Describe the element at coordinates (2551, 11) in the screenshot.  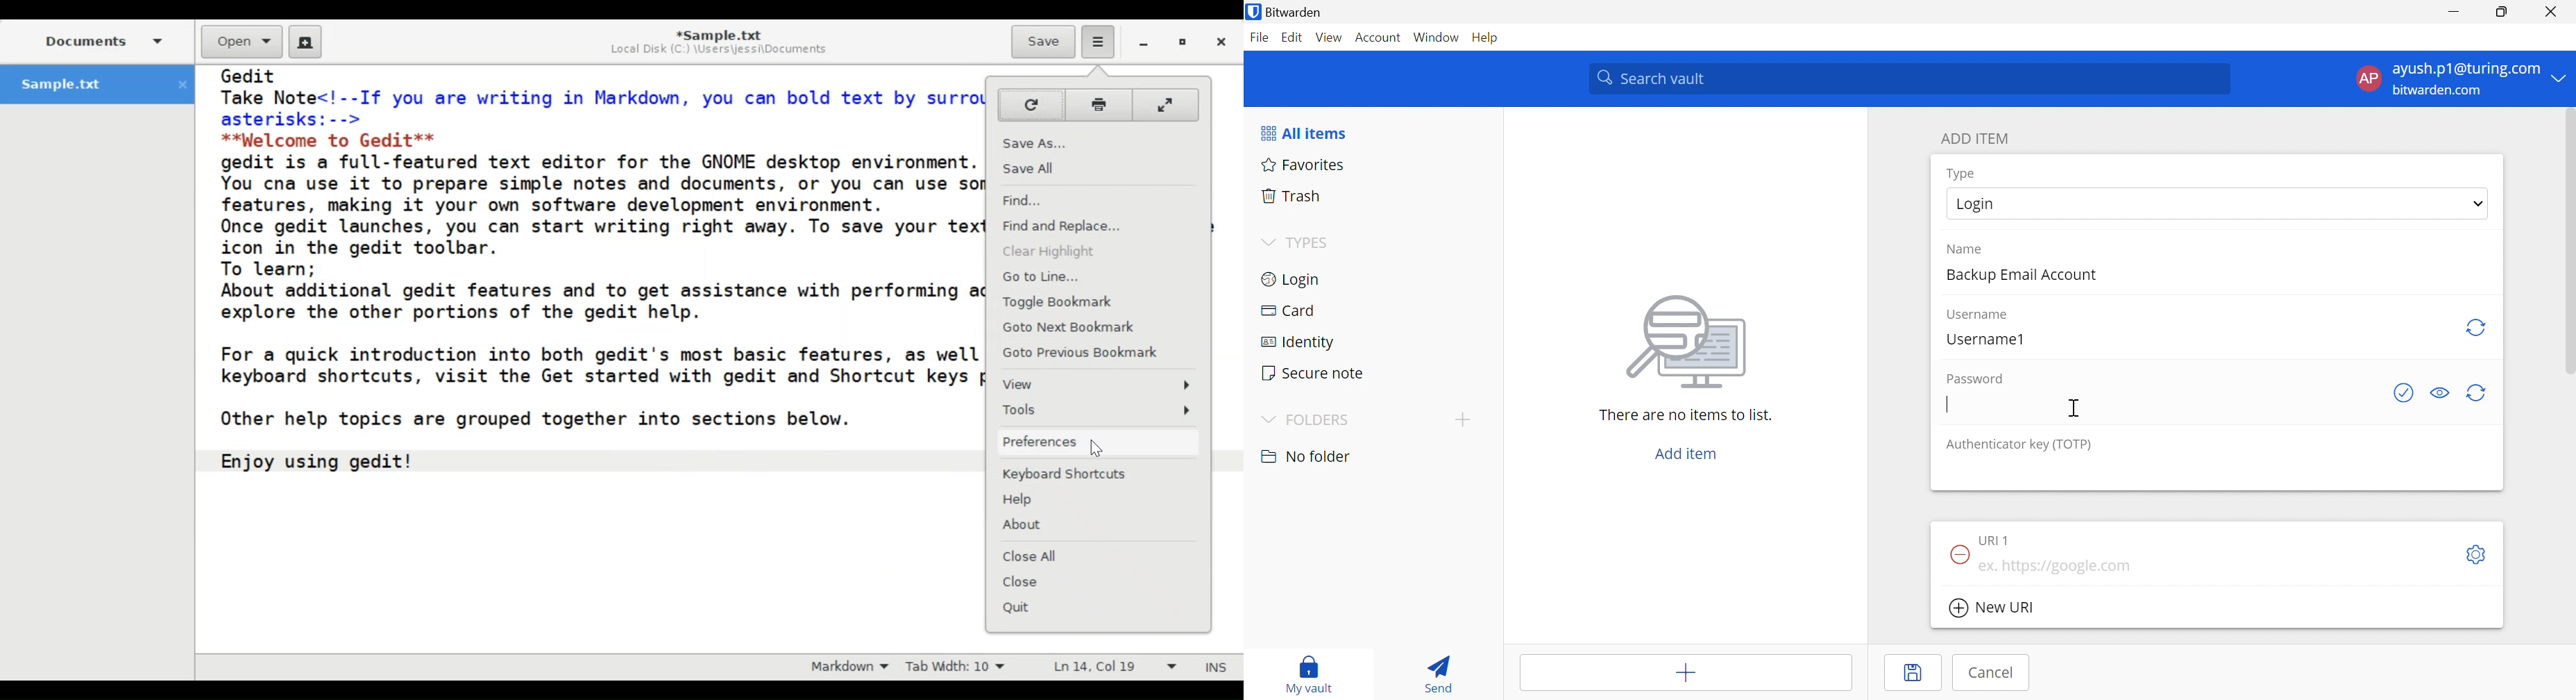
I see `Close` at that location.